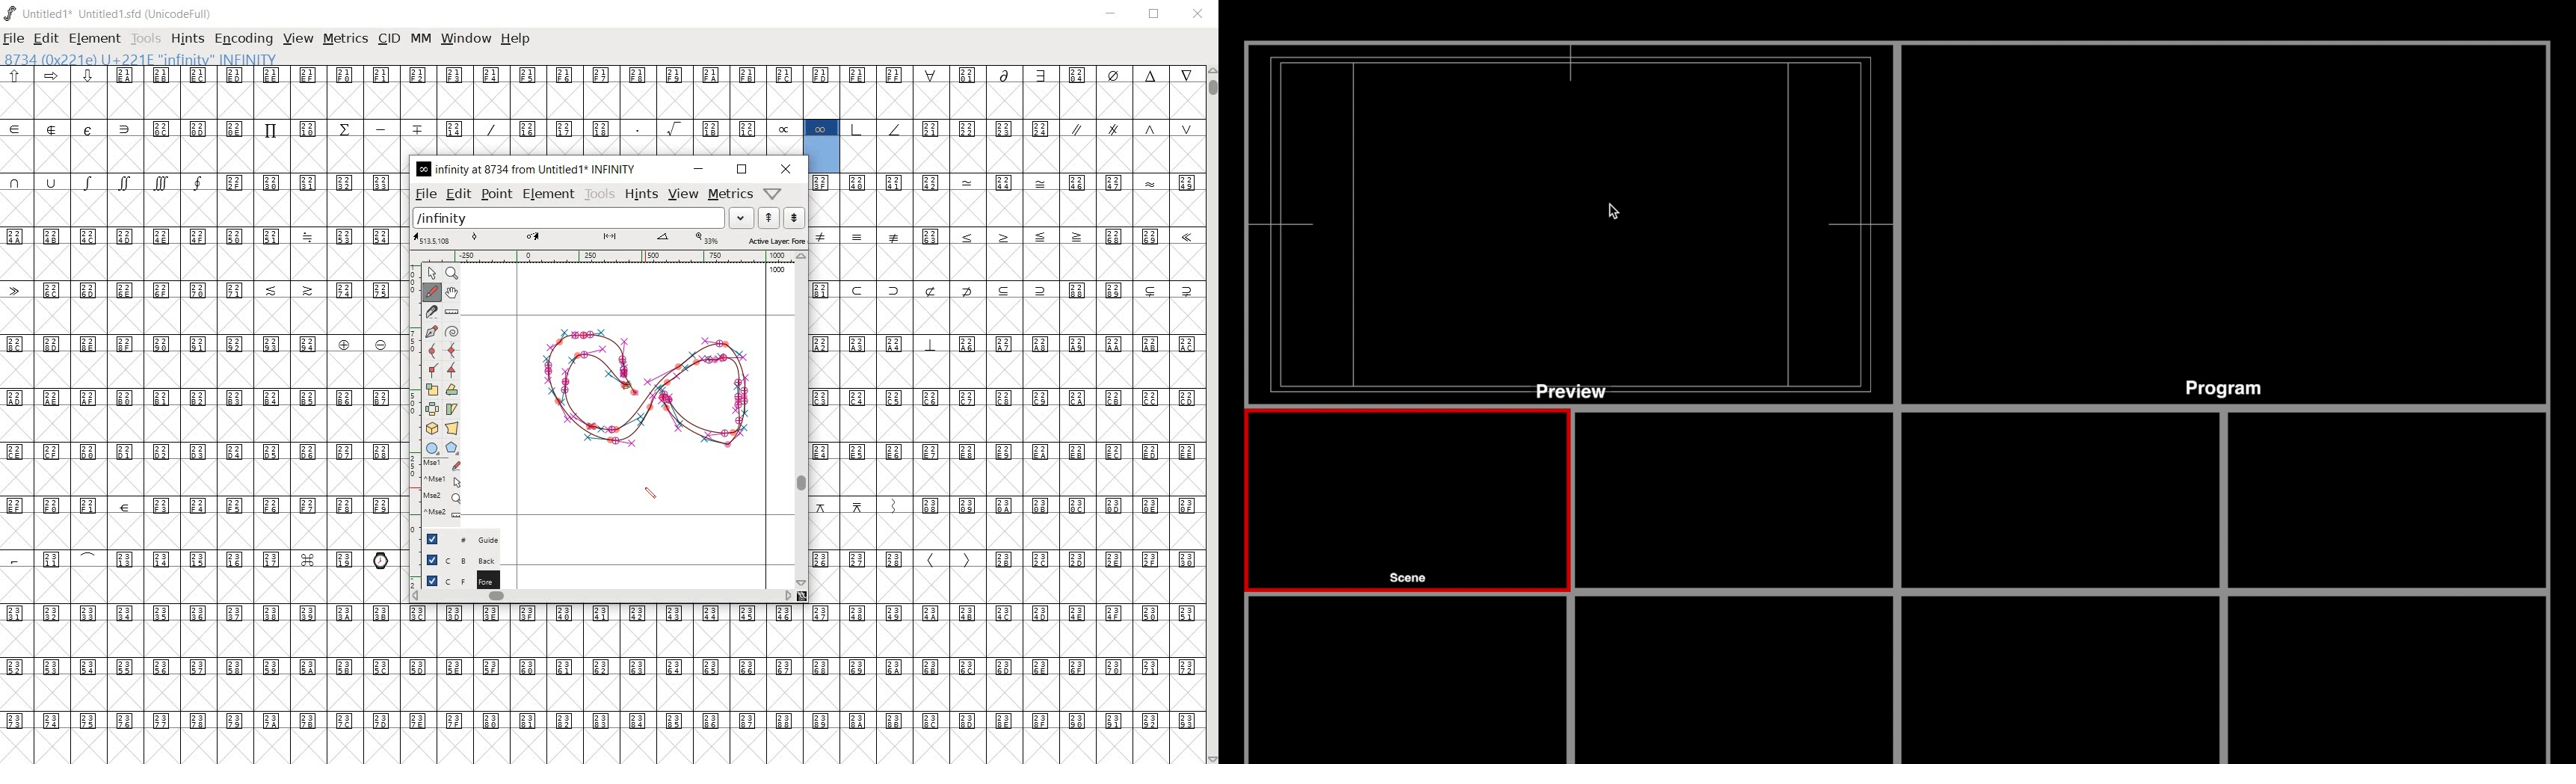 This screenshot has height=784, width=2576. What do you see at coordinates (431, 274) in the screenshot?
I see `POINTER` at bounding box center [431, 274].